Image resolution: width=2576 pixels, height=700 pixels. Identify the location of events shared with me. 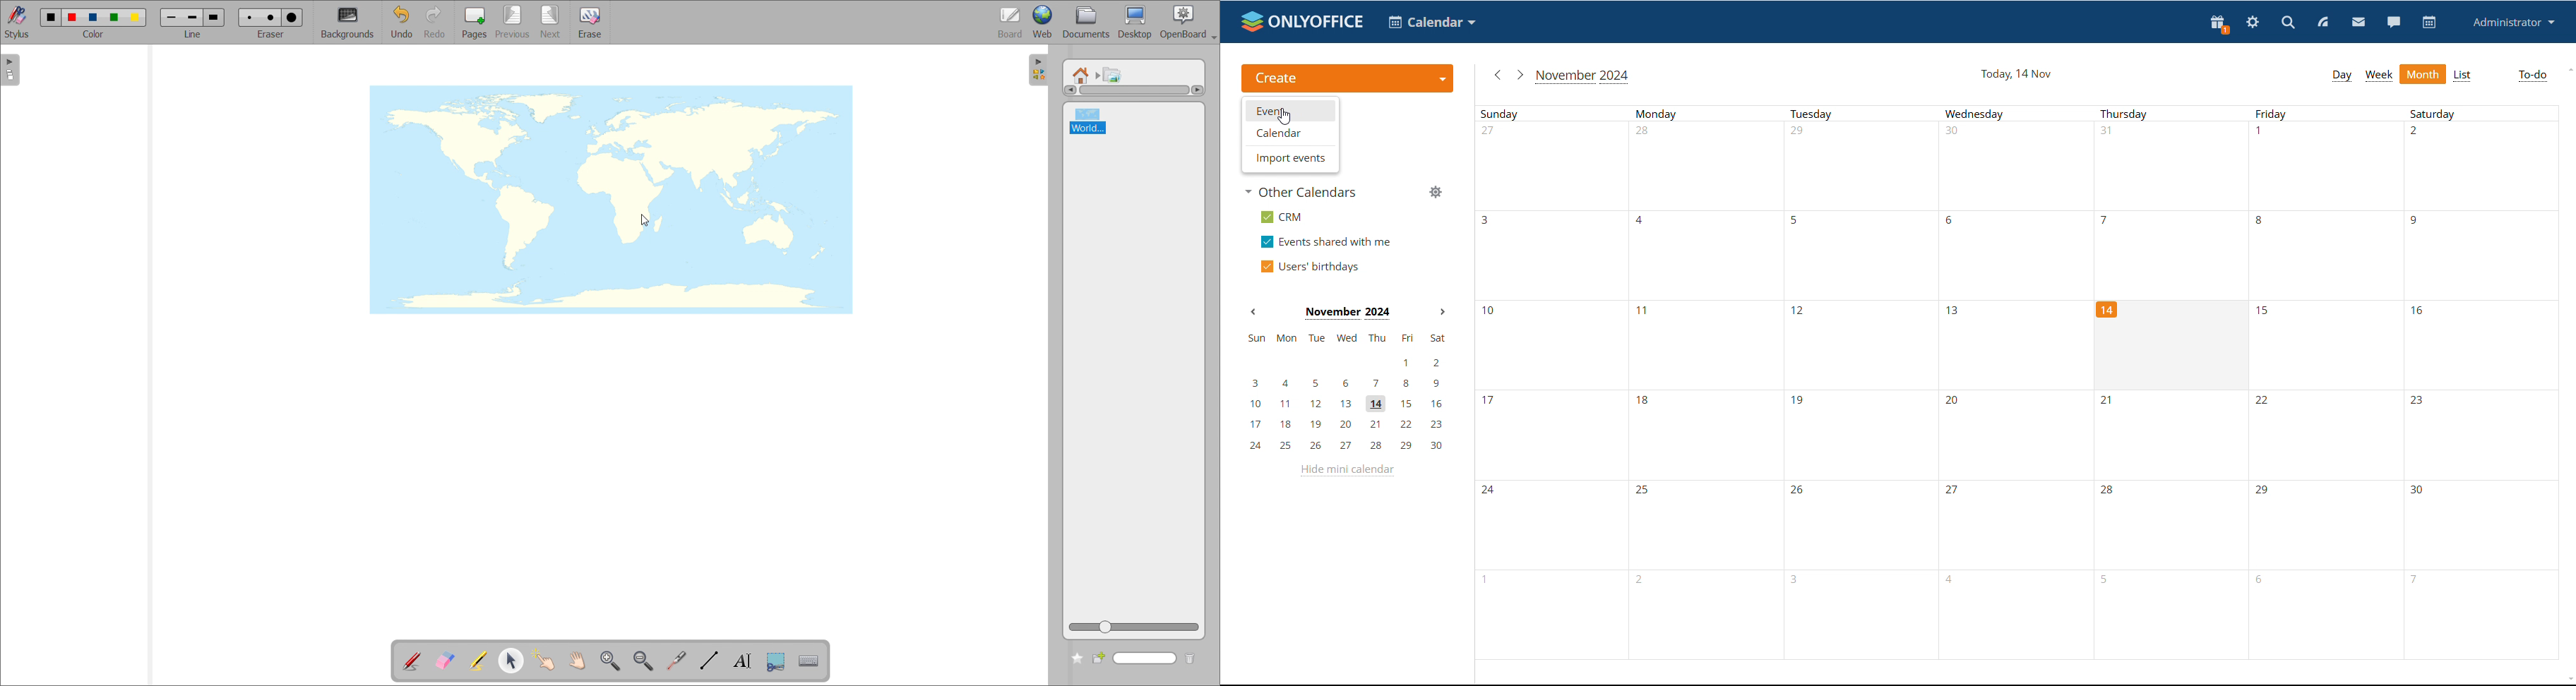
(1328, 241).